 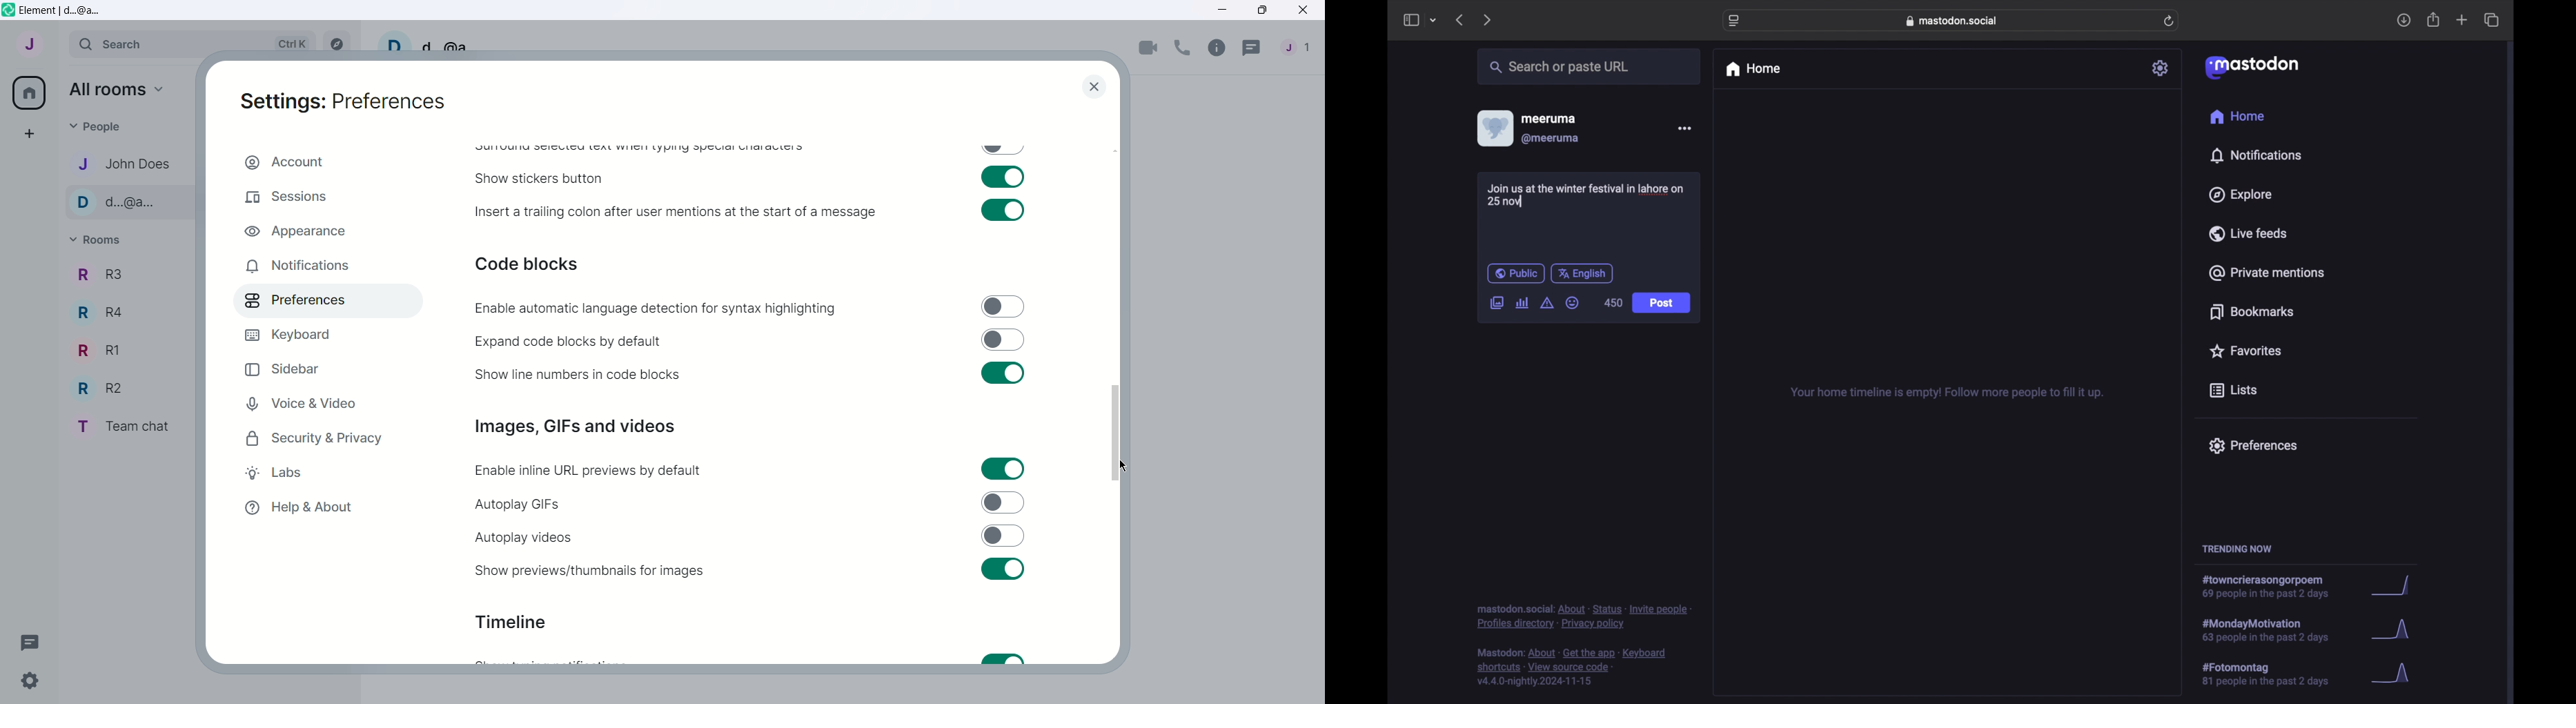 What do you see at coordinates (528, 263) in the screenshot?
I see `Code blocks` at bounding box center [528, 263].